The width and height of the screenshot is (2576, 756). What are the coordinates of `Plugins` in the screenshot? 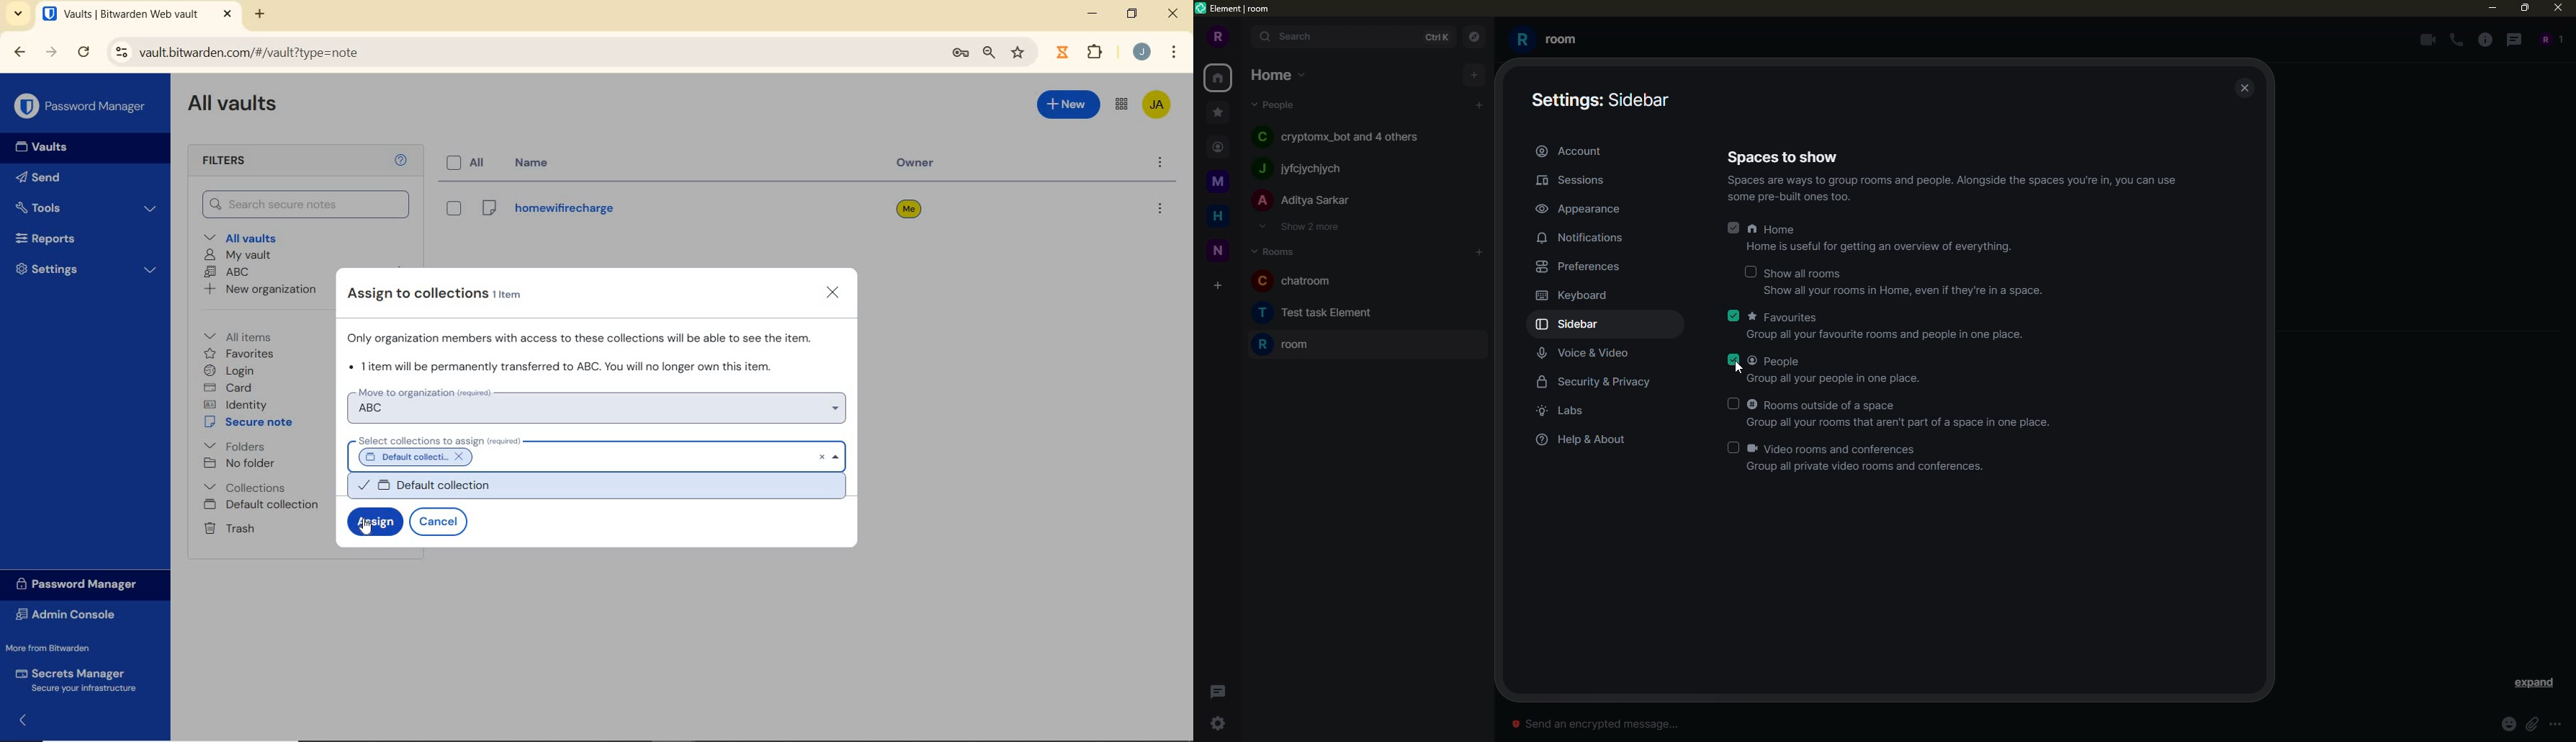 It's located at (1098, 50).